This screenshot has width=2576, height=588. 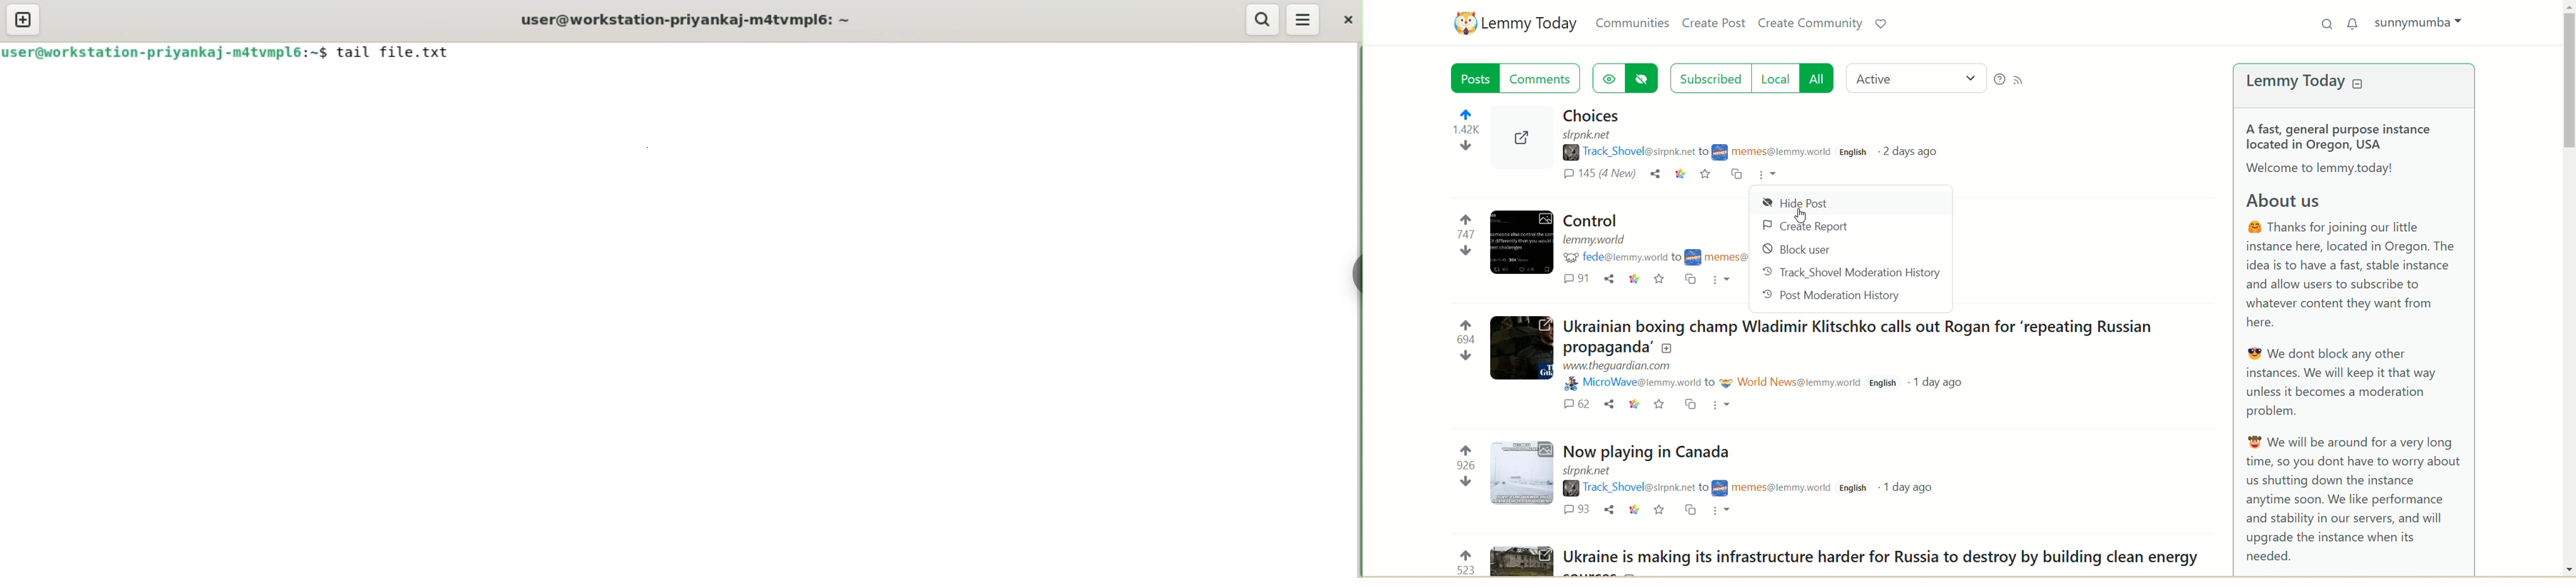 I want to click on Expand the post with image details, so click(x=1519, y=147).